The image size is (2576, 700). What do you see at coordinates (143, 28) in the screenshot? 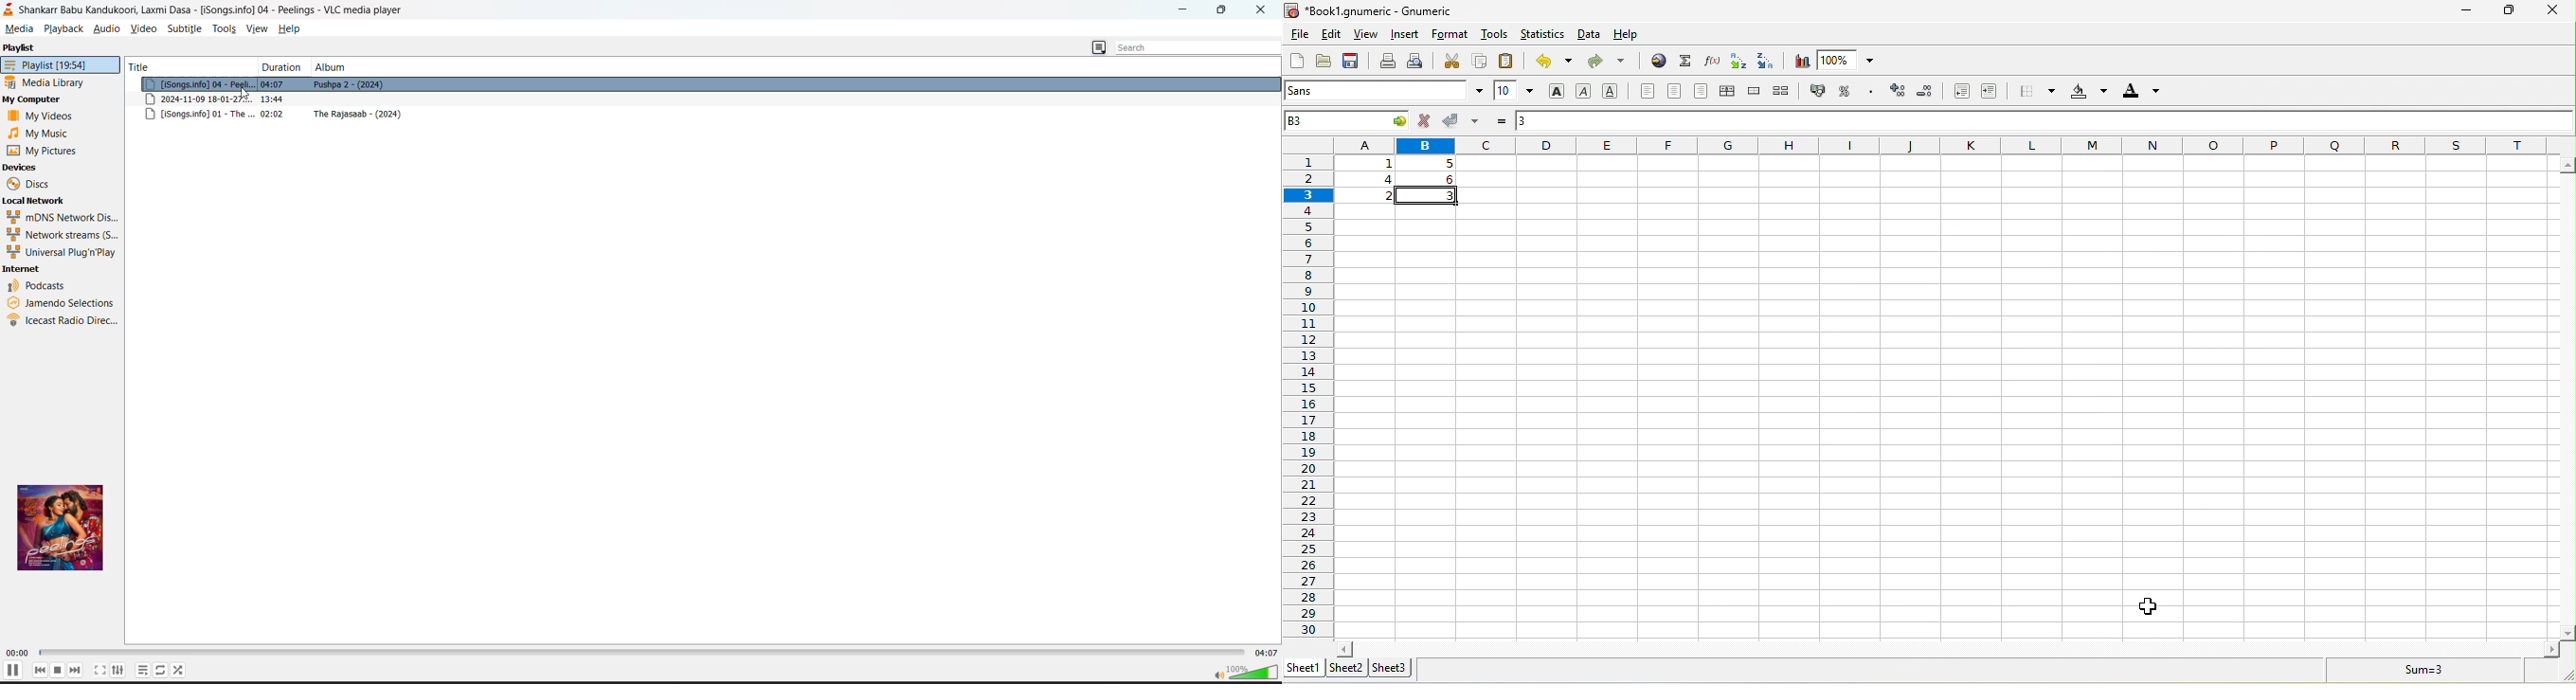
I see `video` at bounding box center [143, 28].